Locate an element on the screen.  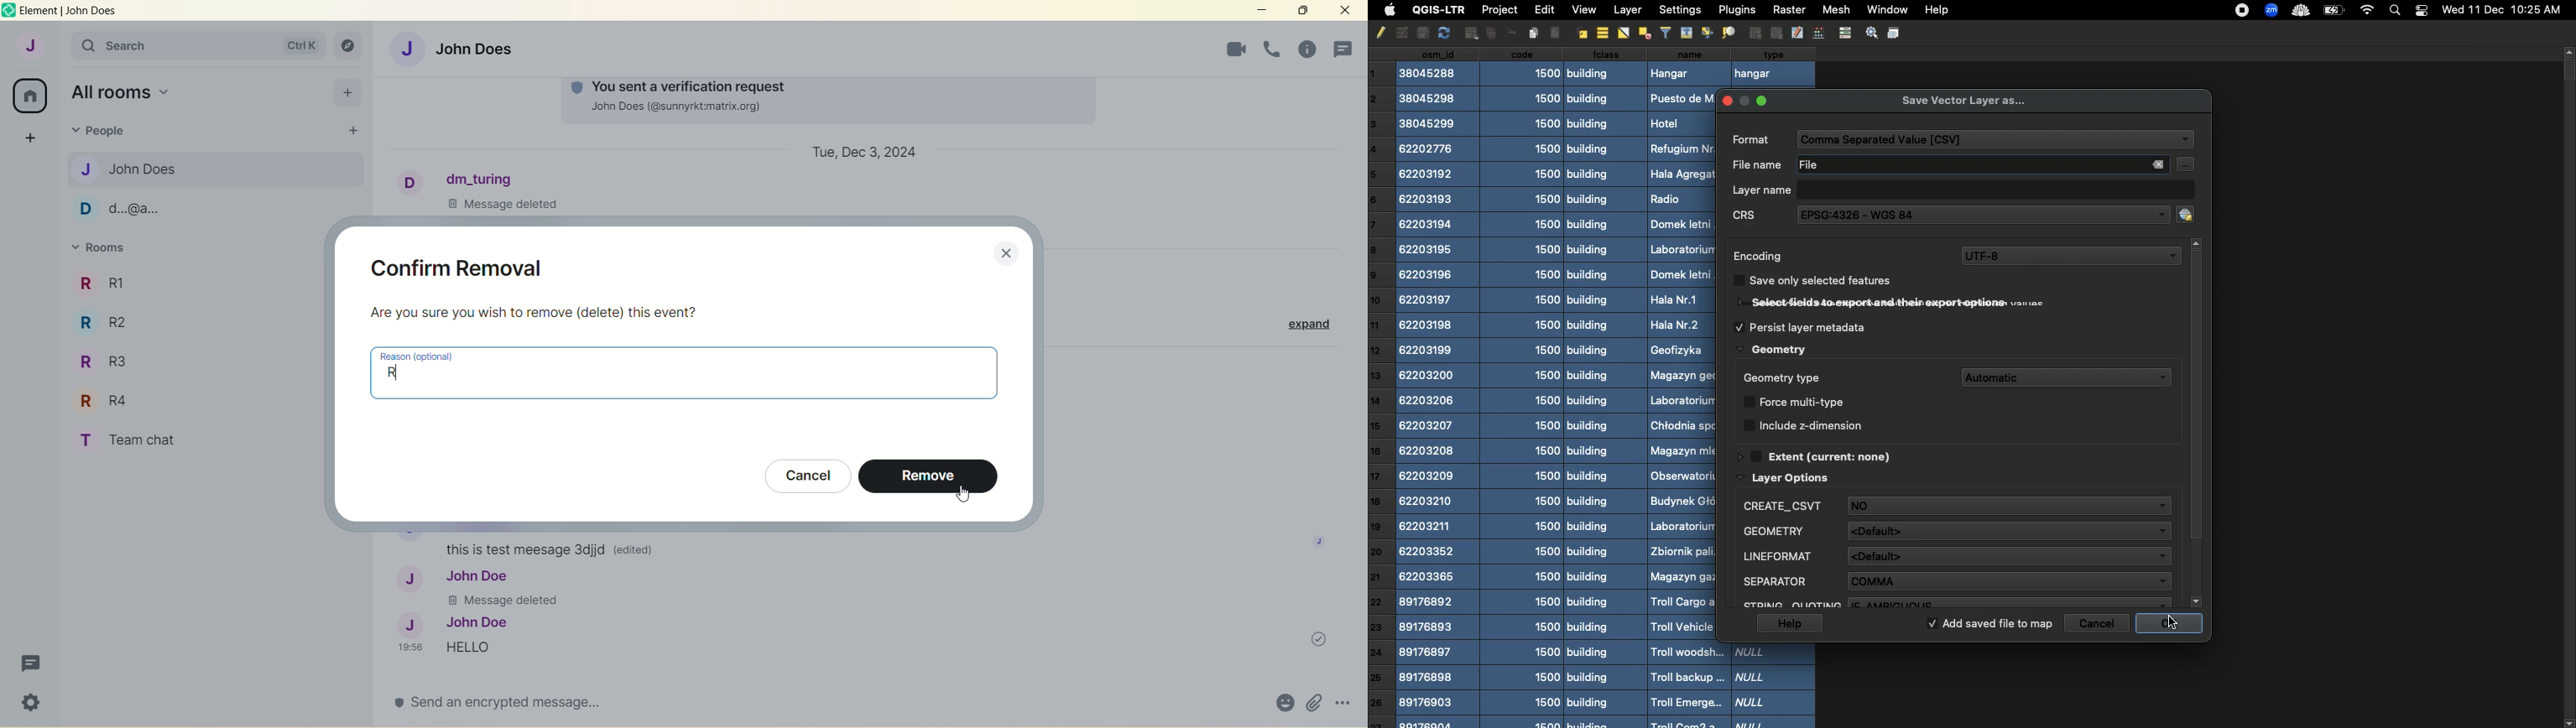
Automatic is located at coordinates (2068, 373).